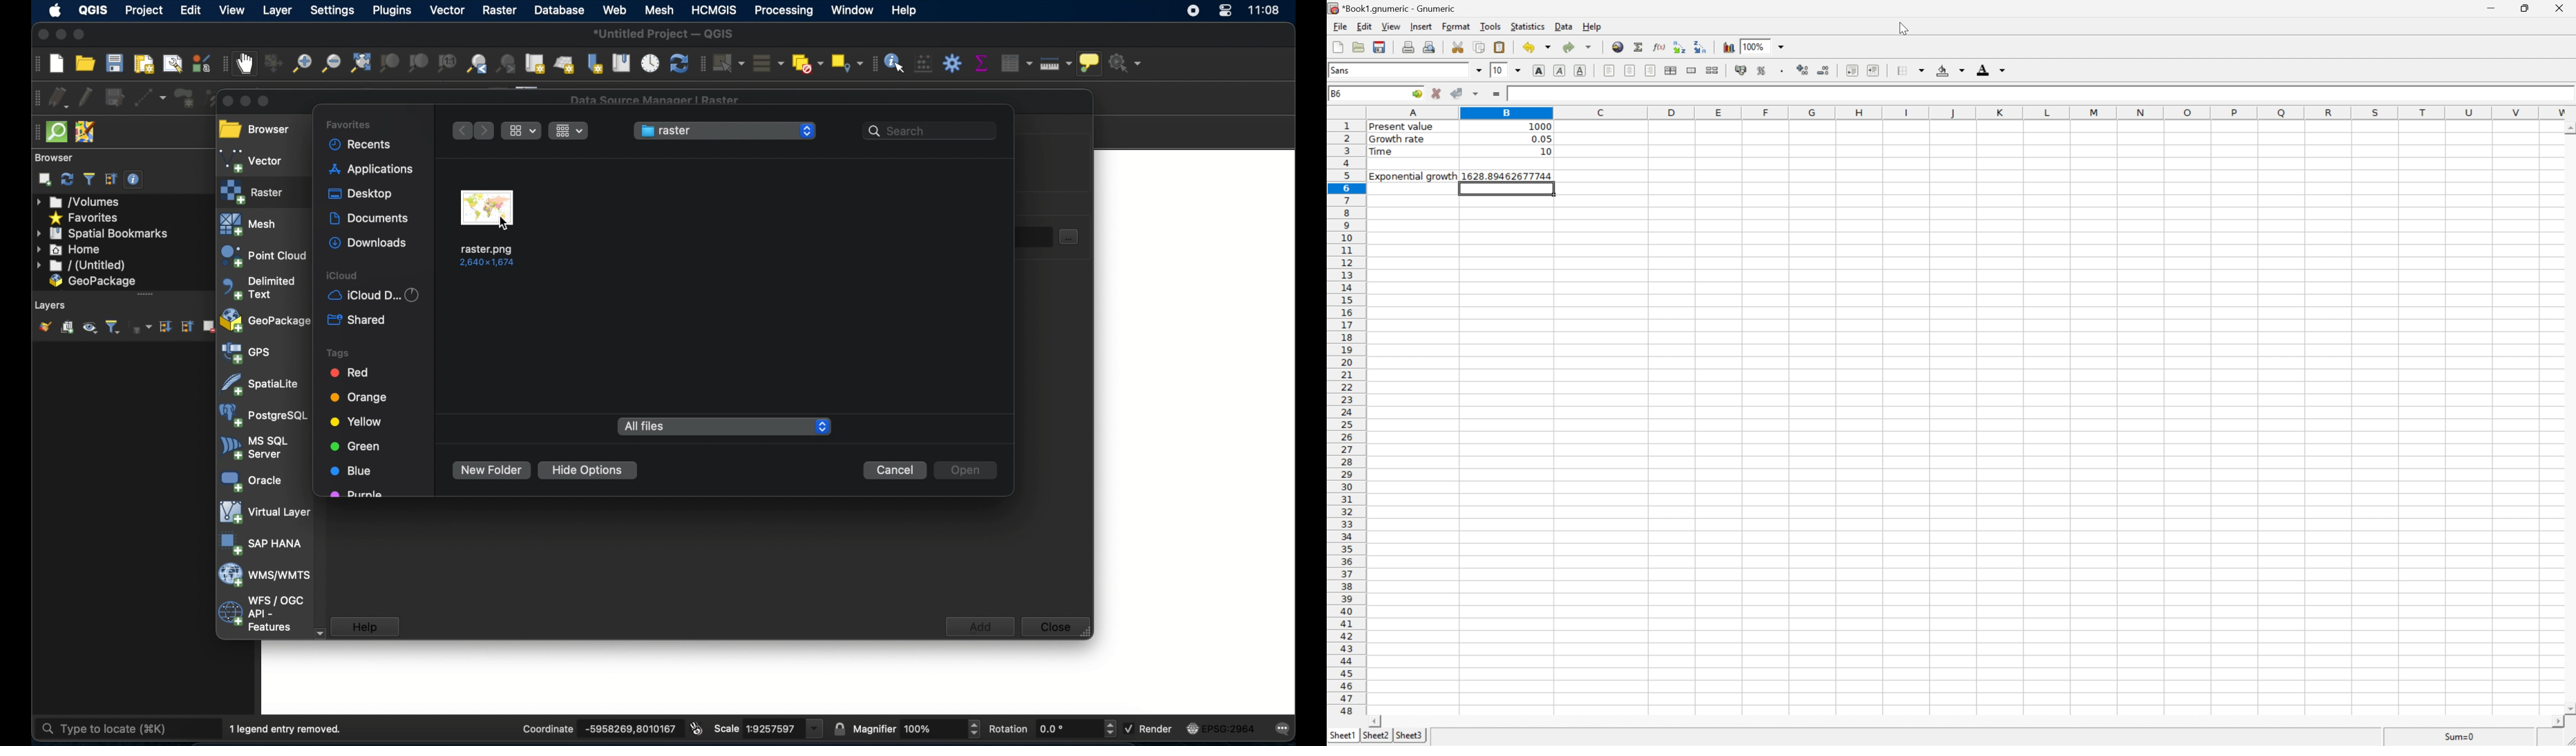  I want to click on 10, so click(1497, 70).